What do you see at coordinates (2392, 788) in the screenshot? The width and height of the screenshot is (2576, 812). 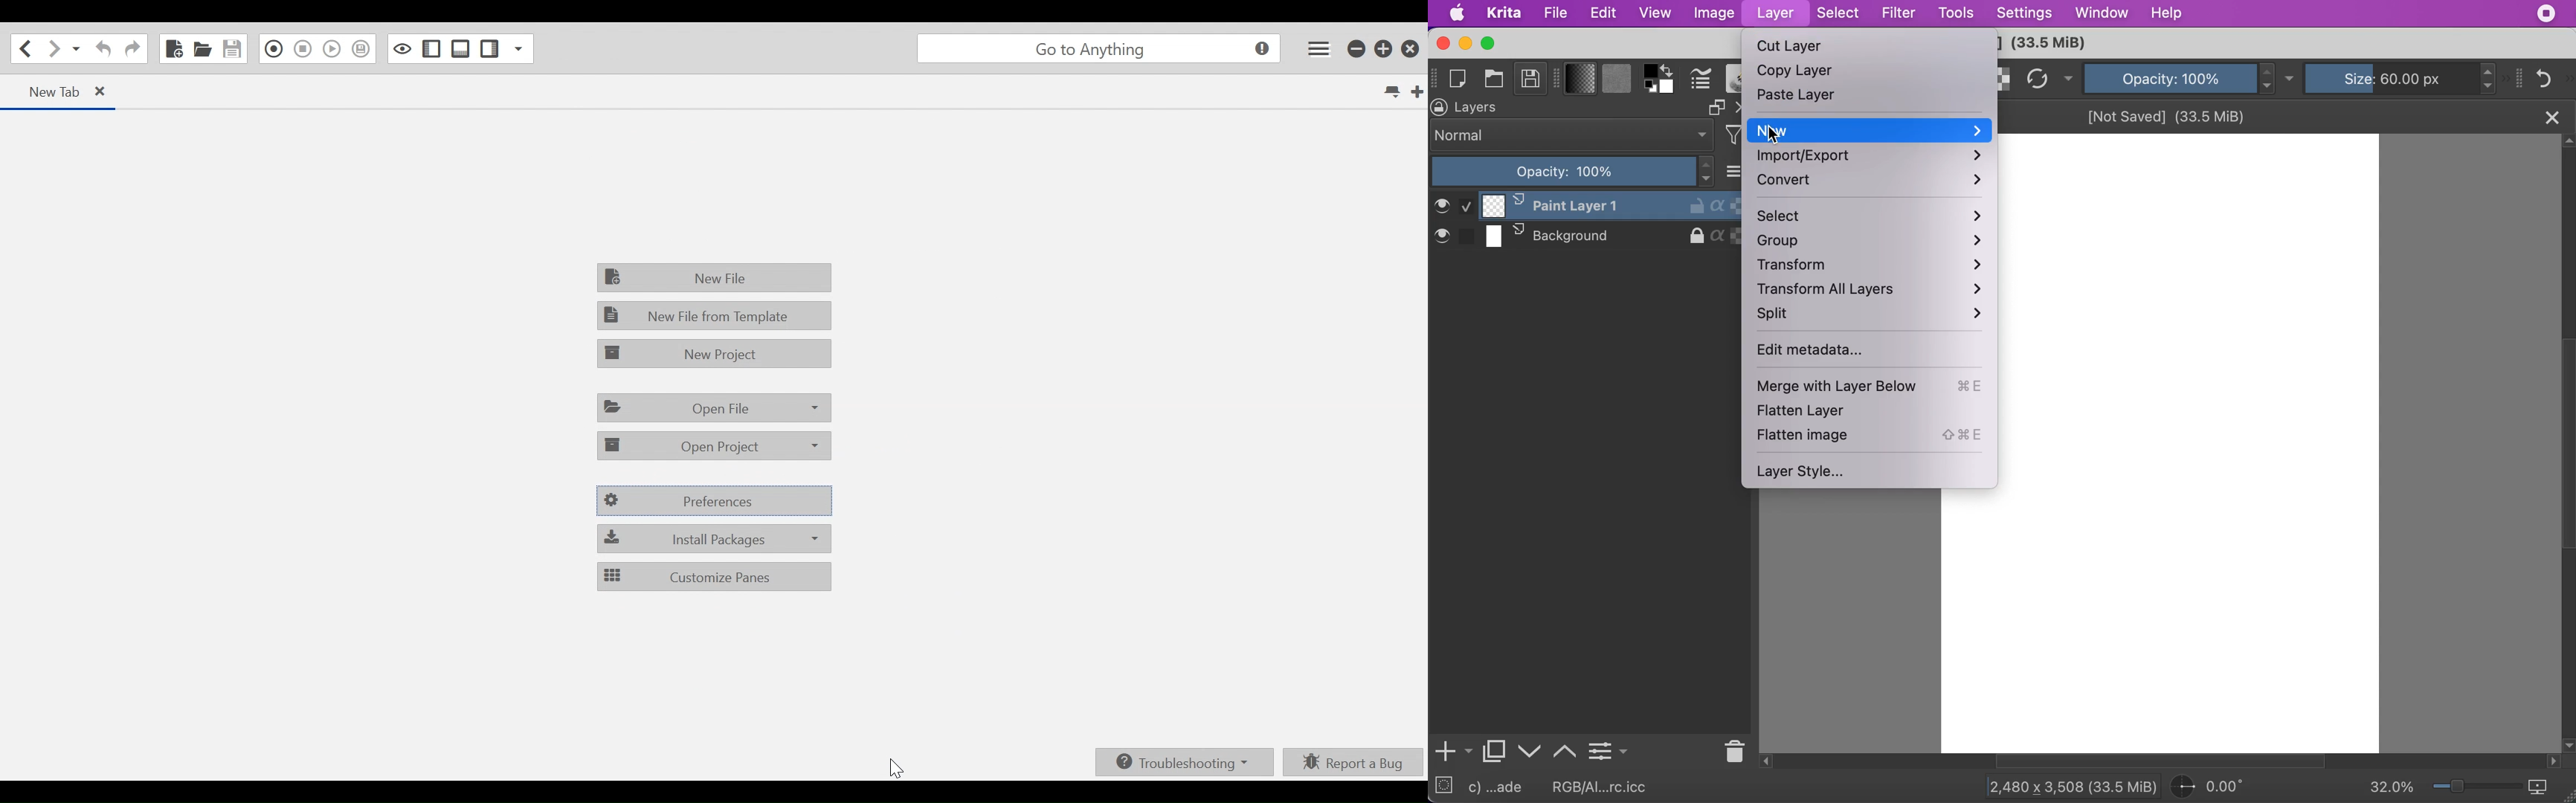 I see `zoom percentage` at bounding box center [2392, 788].